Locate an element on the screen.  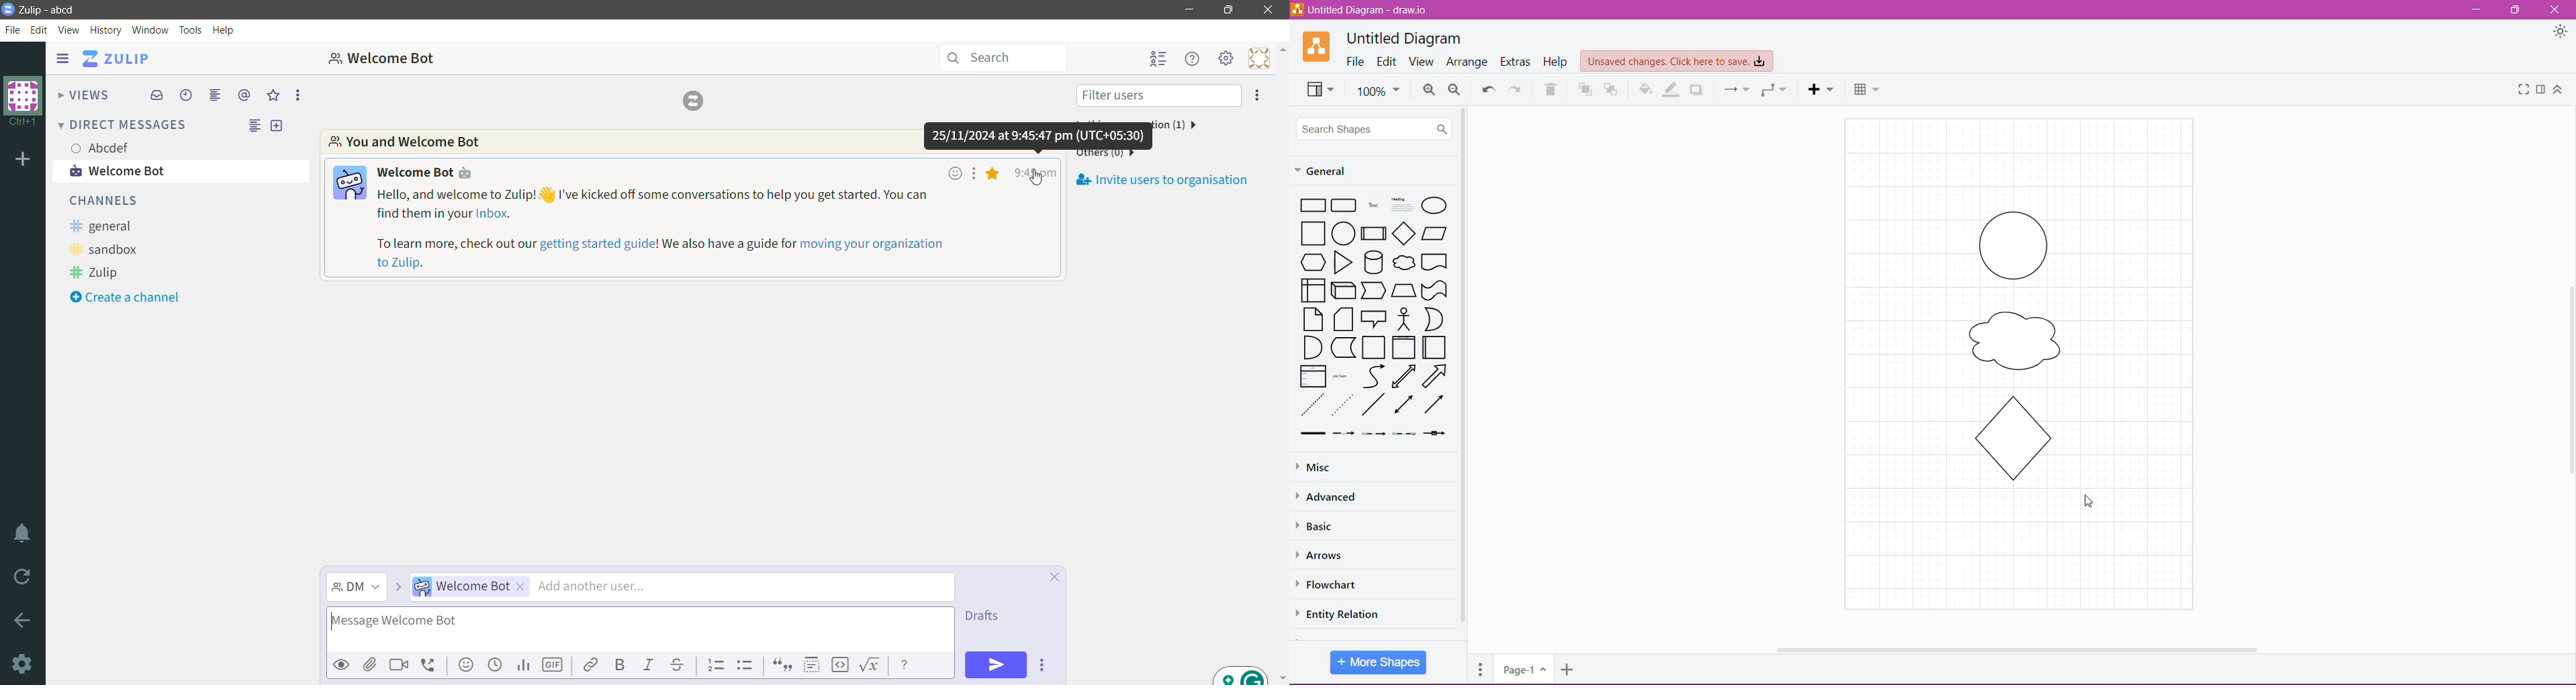
Delete is located at coordinates (1551, 89).